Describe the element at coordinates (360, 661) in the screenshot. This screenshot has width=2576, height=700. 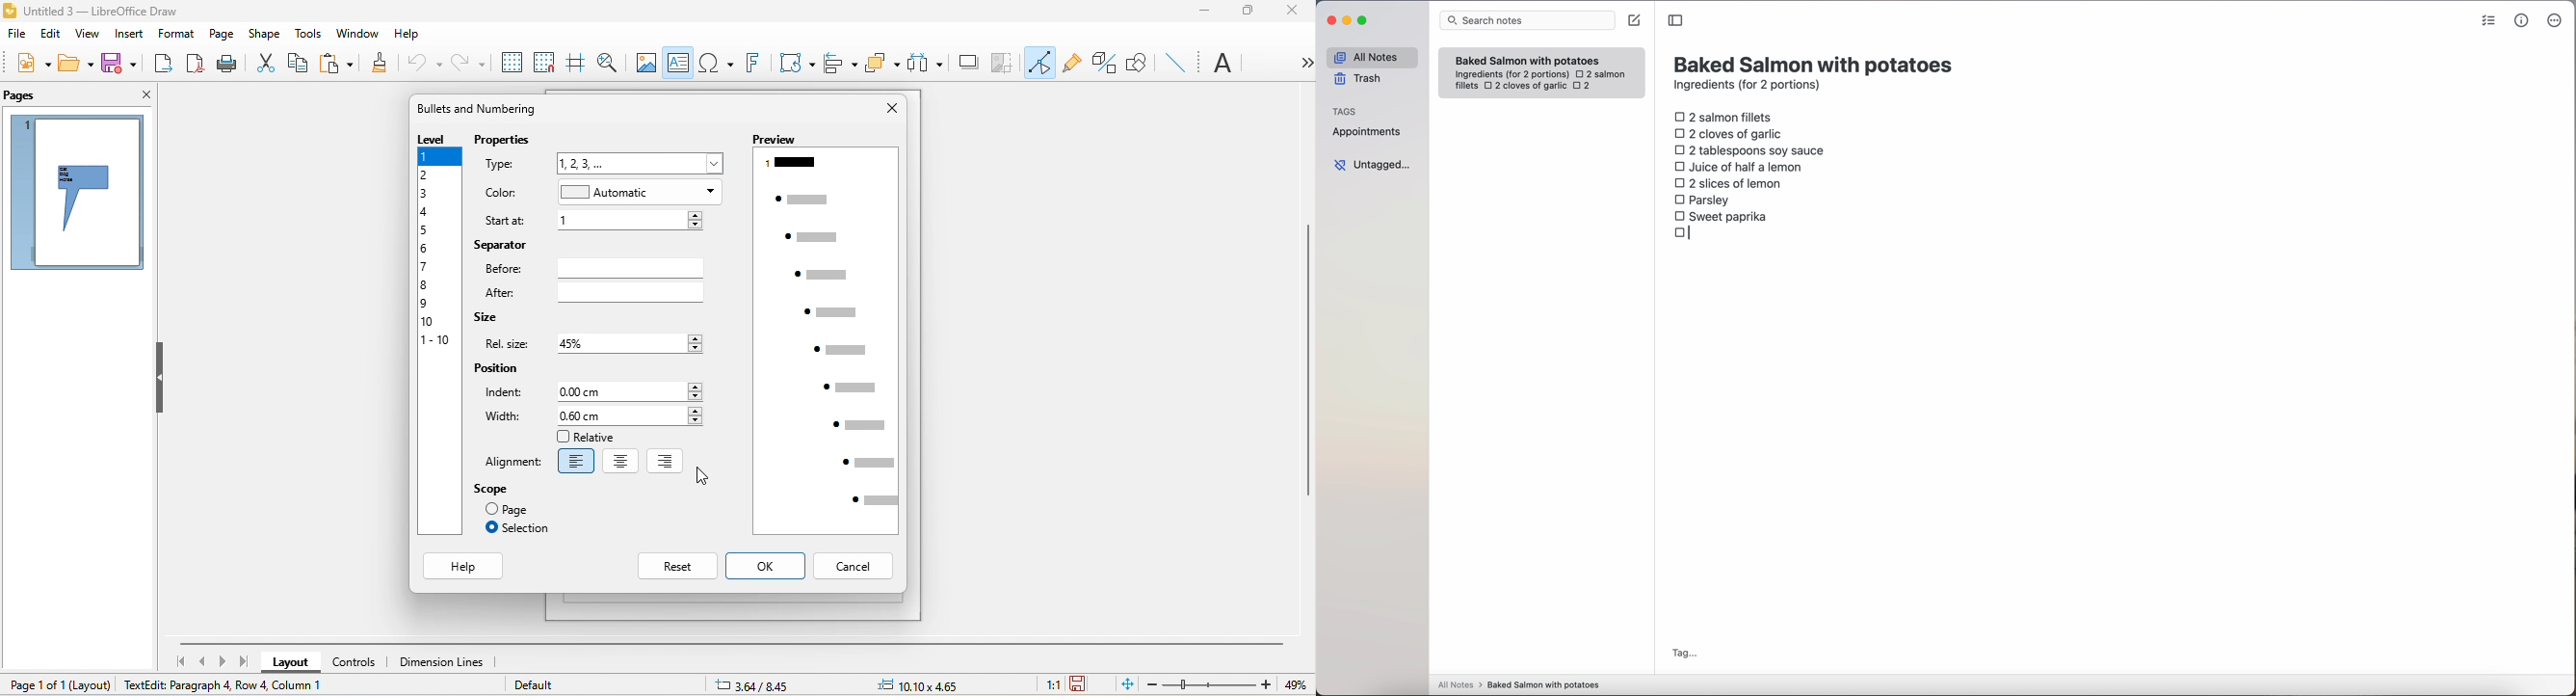
I see `controls` at that location.